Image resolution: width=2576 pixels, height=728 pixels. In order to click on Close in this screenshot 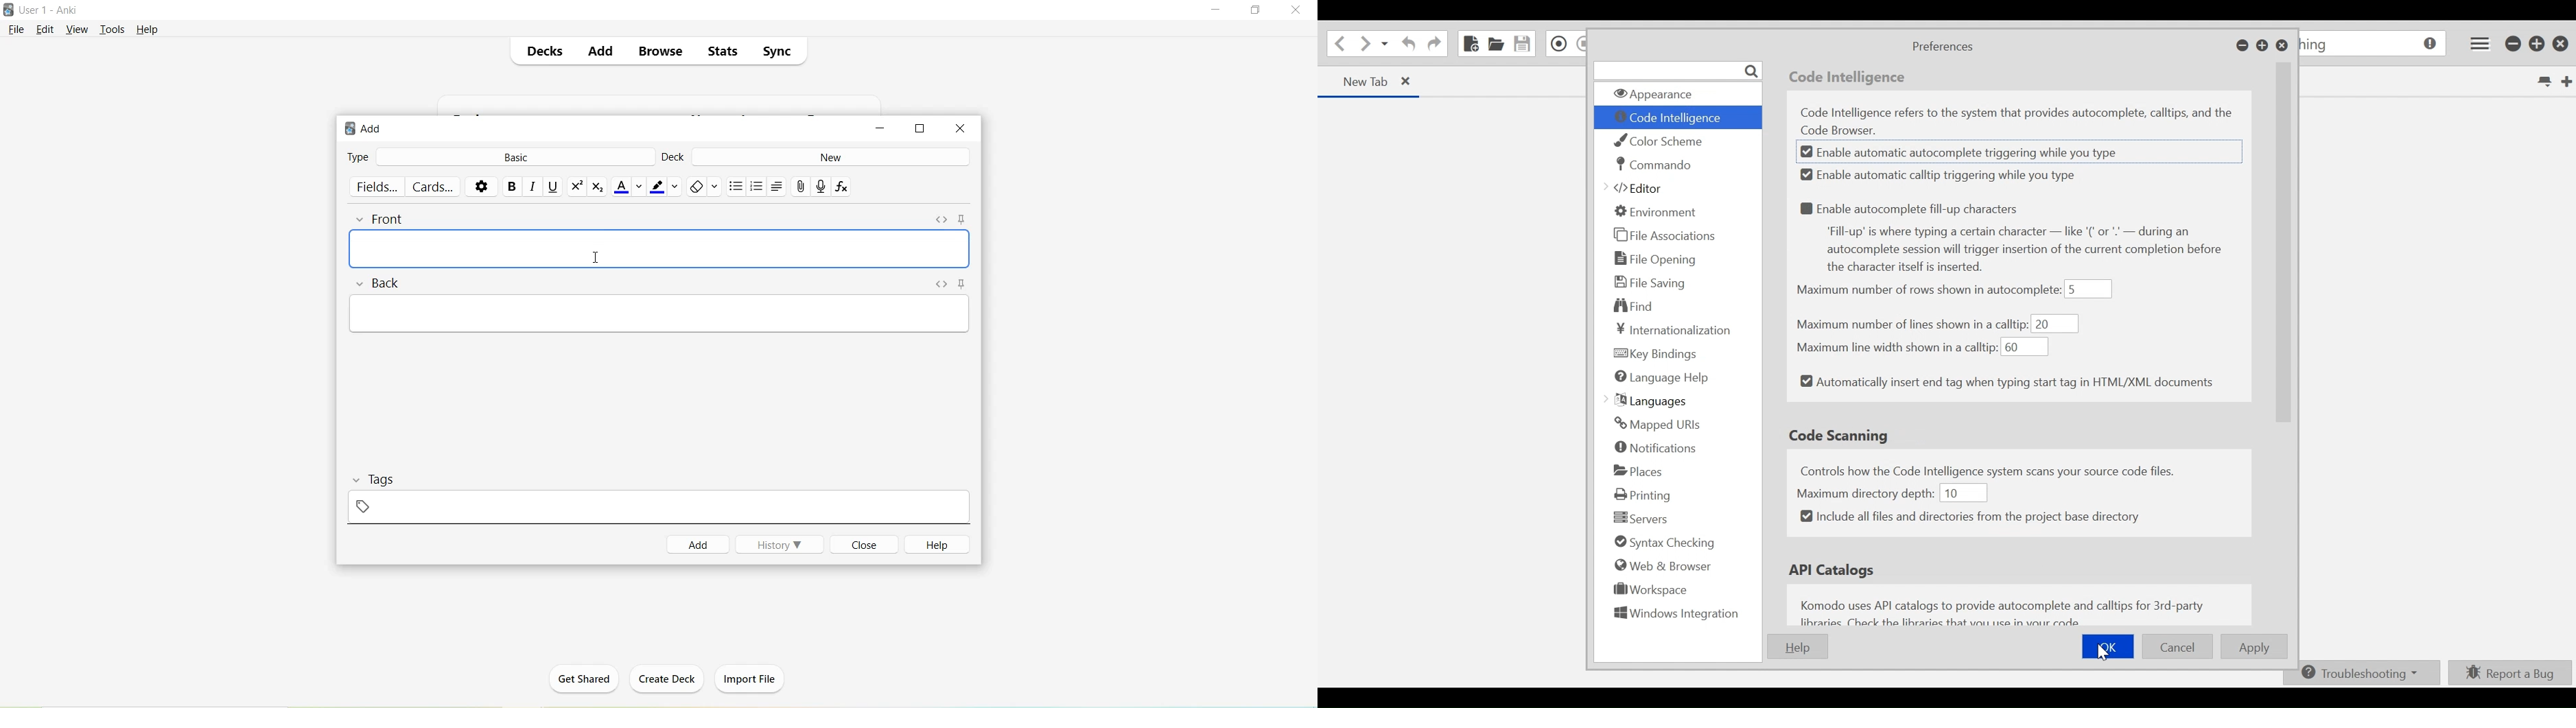, I will do `click(960, 129)`.